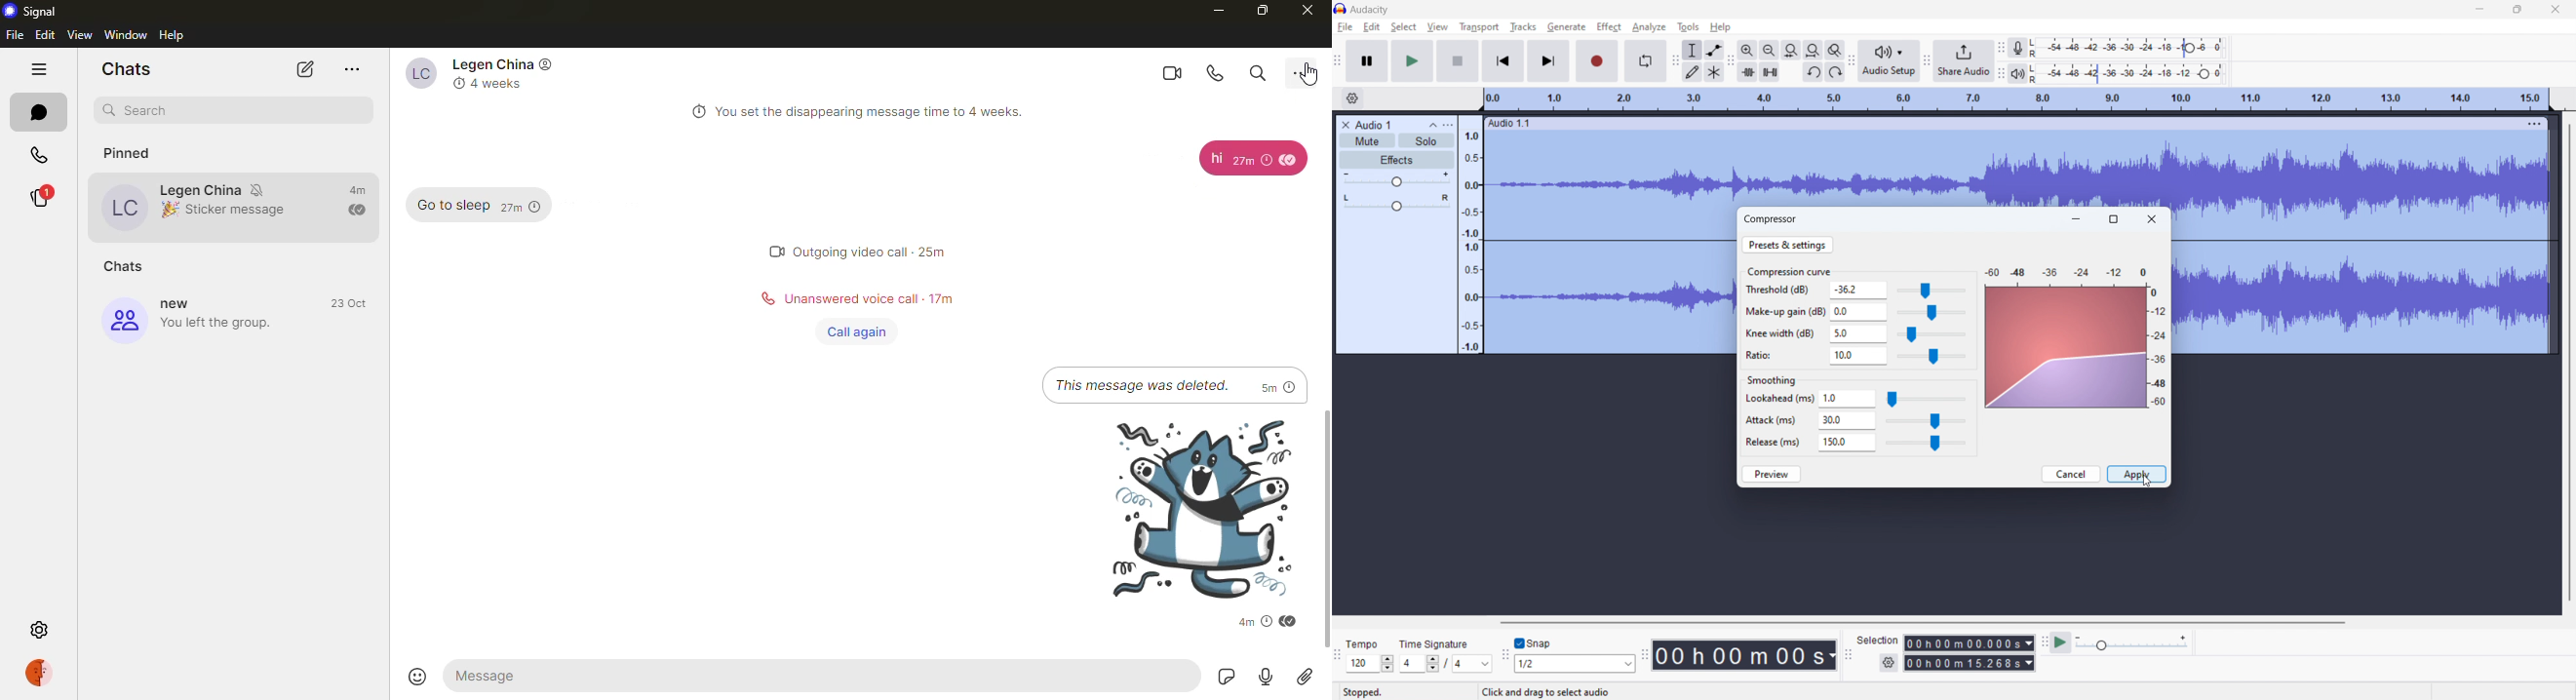 This screenshot has width=2576, height=700. Describe the element at coordinates (1344, 28) in the screenshot. I see `file` at that location.